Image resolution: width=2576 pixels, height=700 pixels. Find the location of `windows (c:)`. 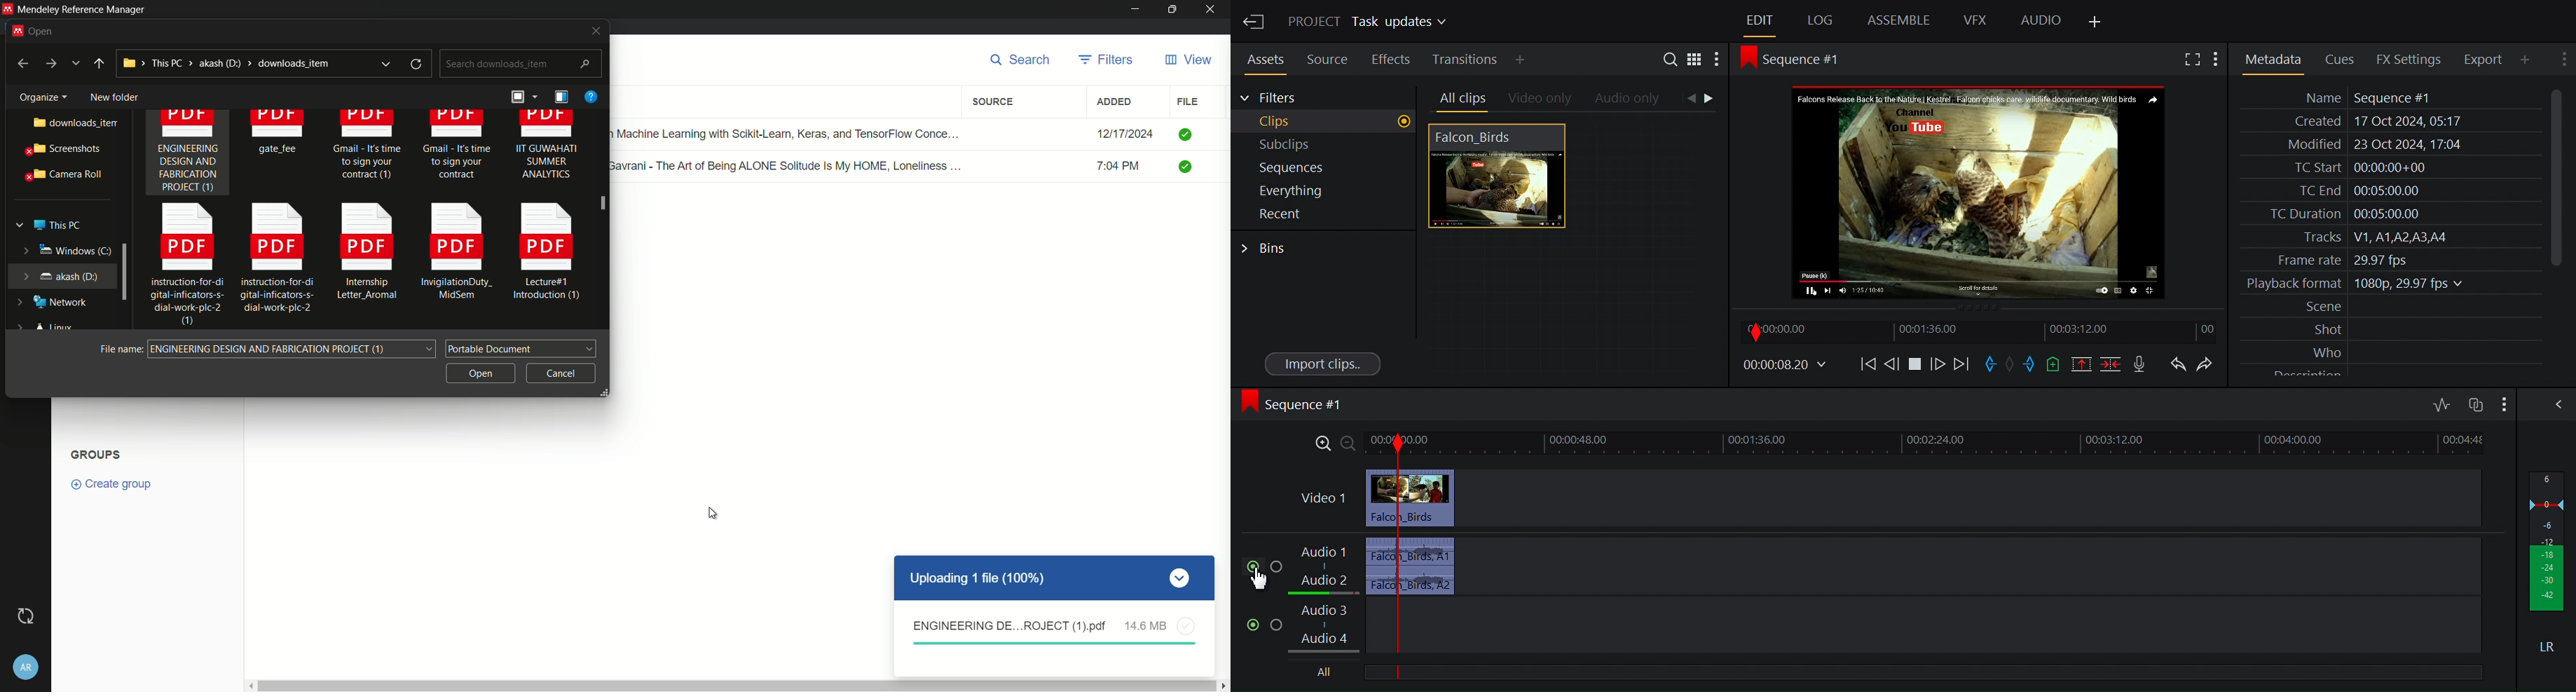

windows (c:) is located at coordinates (58, 250).